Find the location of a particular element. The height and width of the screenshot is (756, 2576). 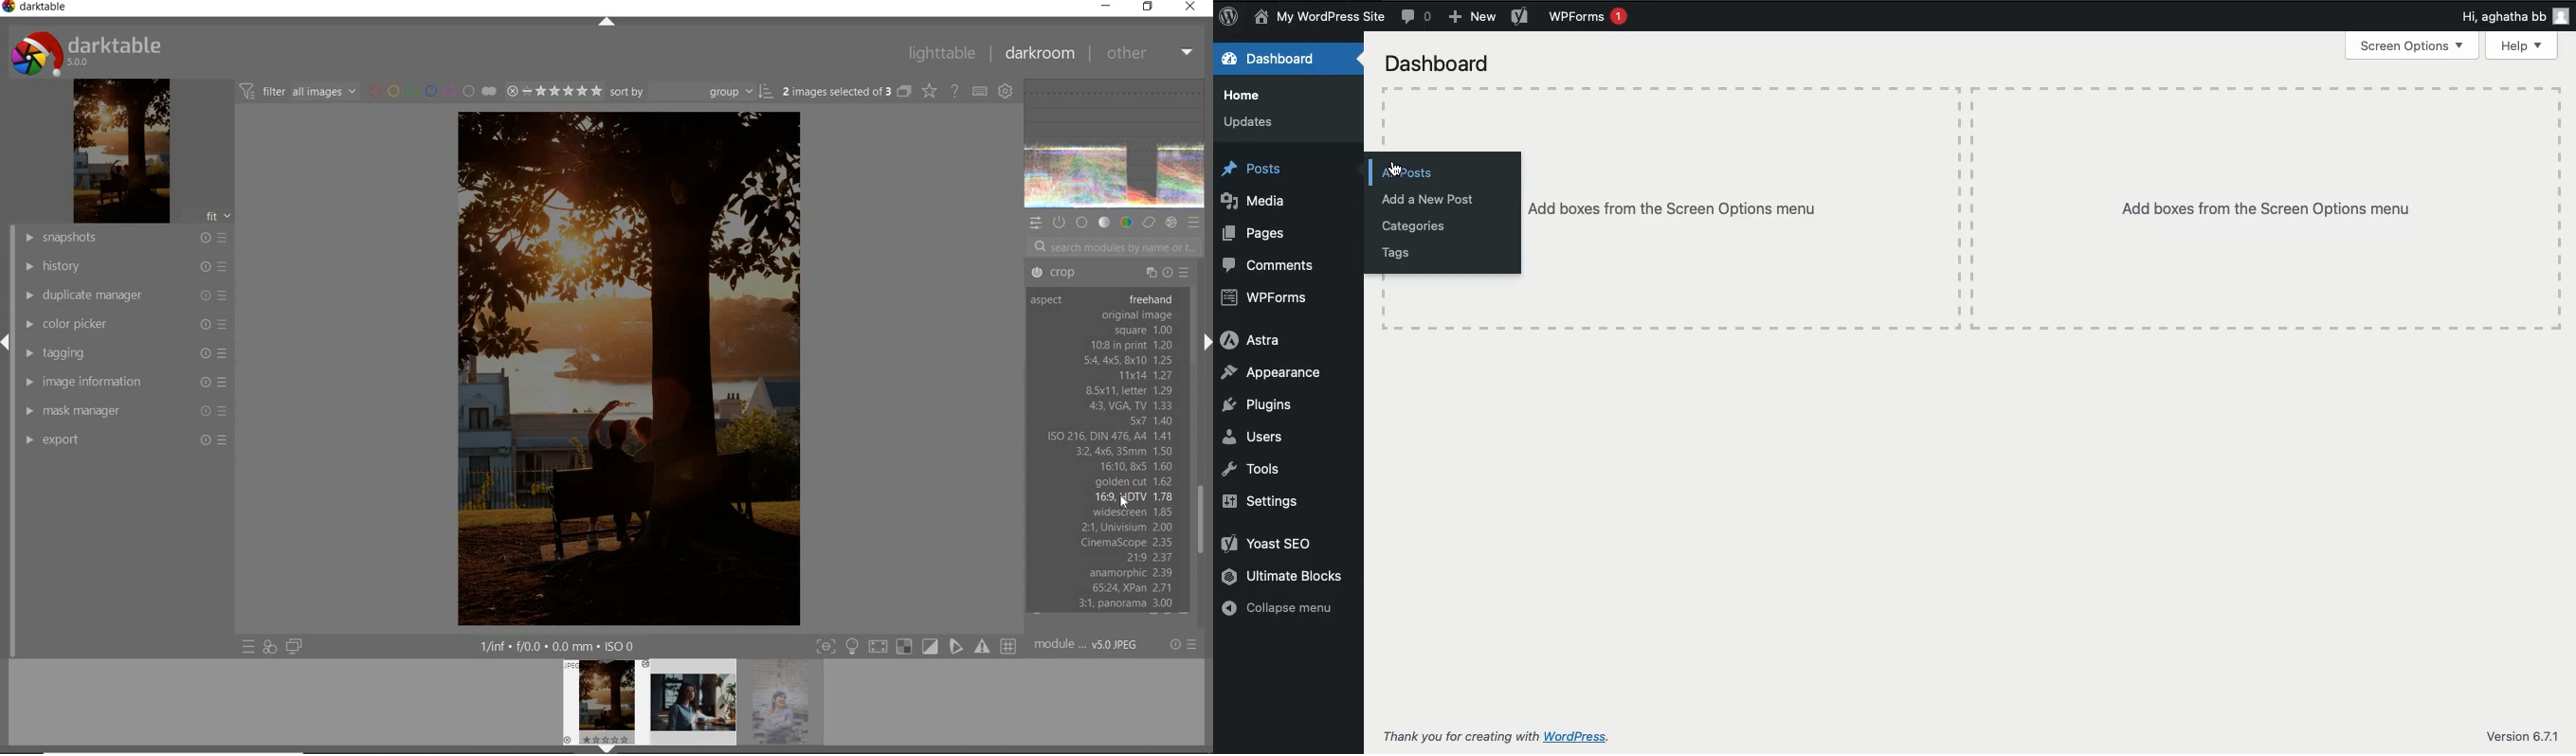

other is located at coordinates (1150, 53).